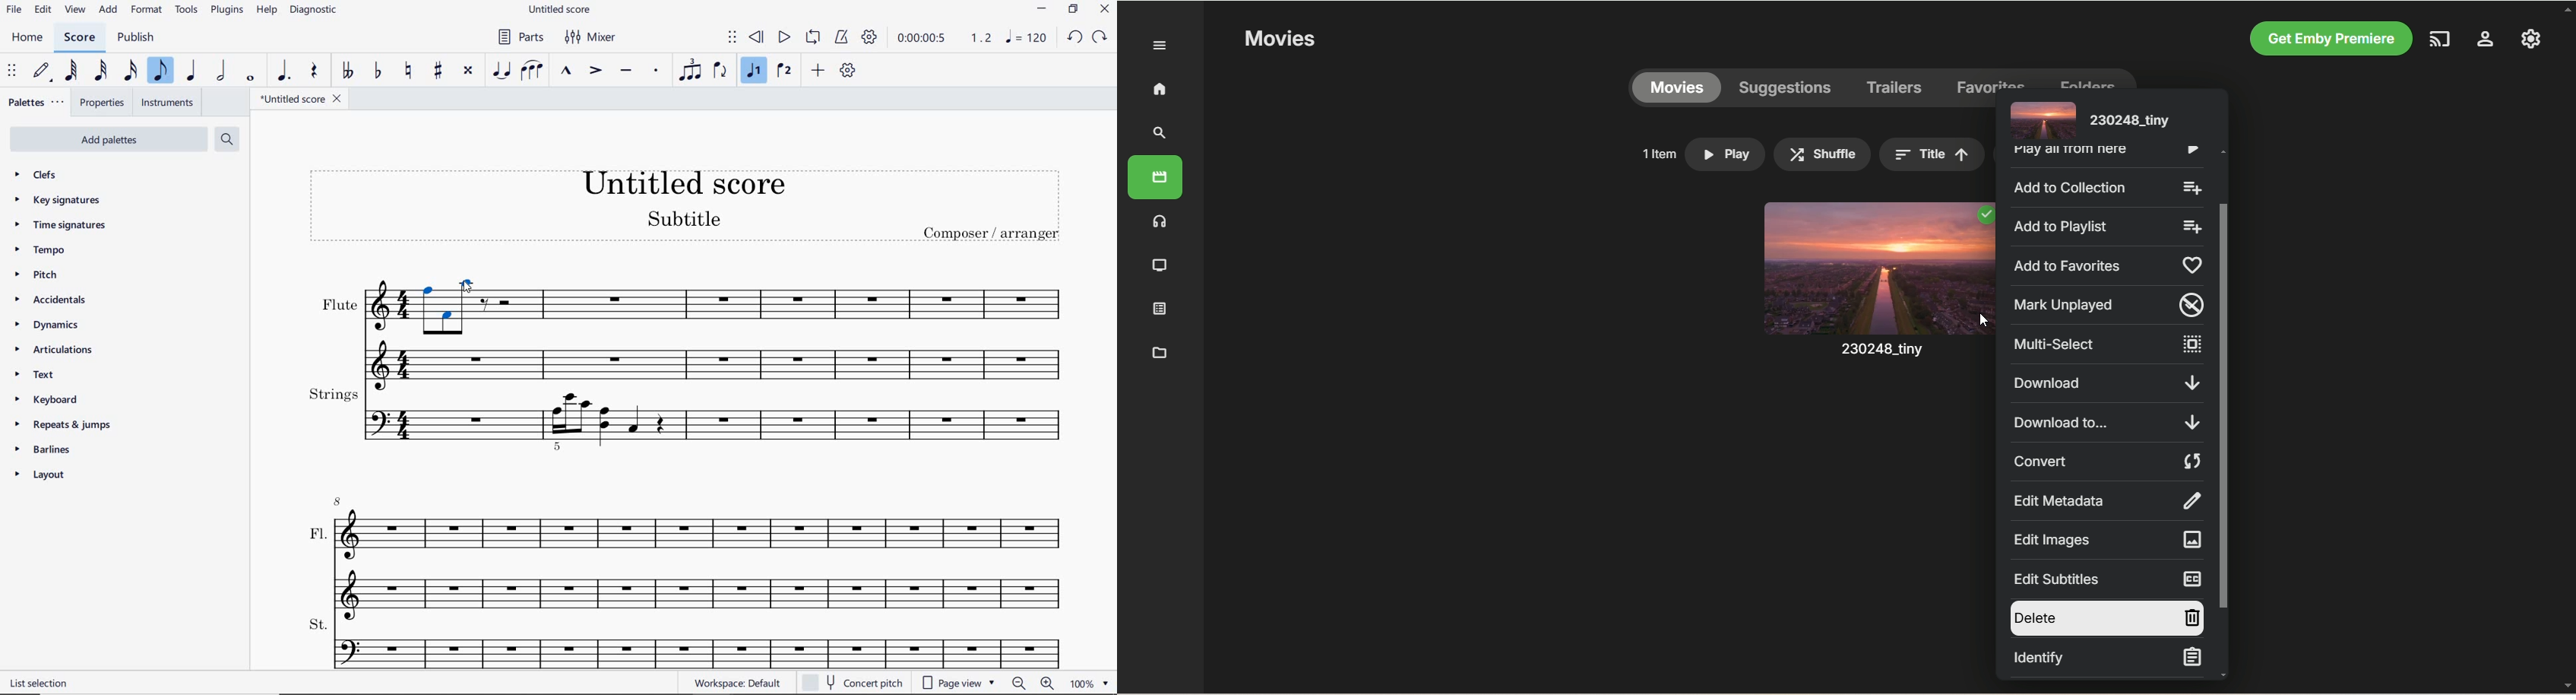  What do you see at coordinates (41, 250) in the screenshot?
I see `tempo` at bounding box center [41, 250].